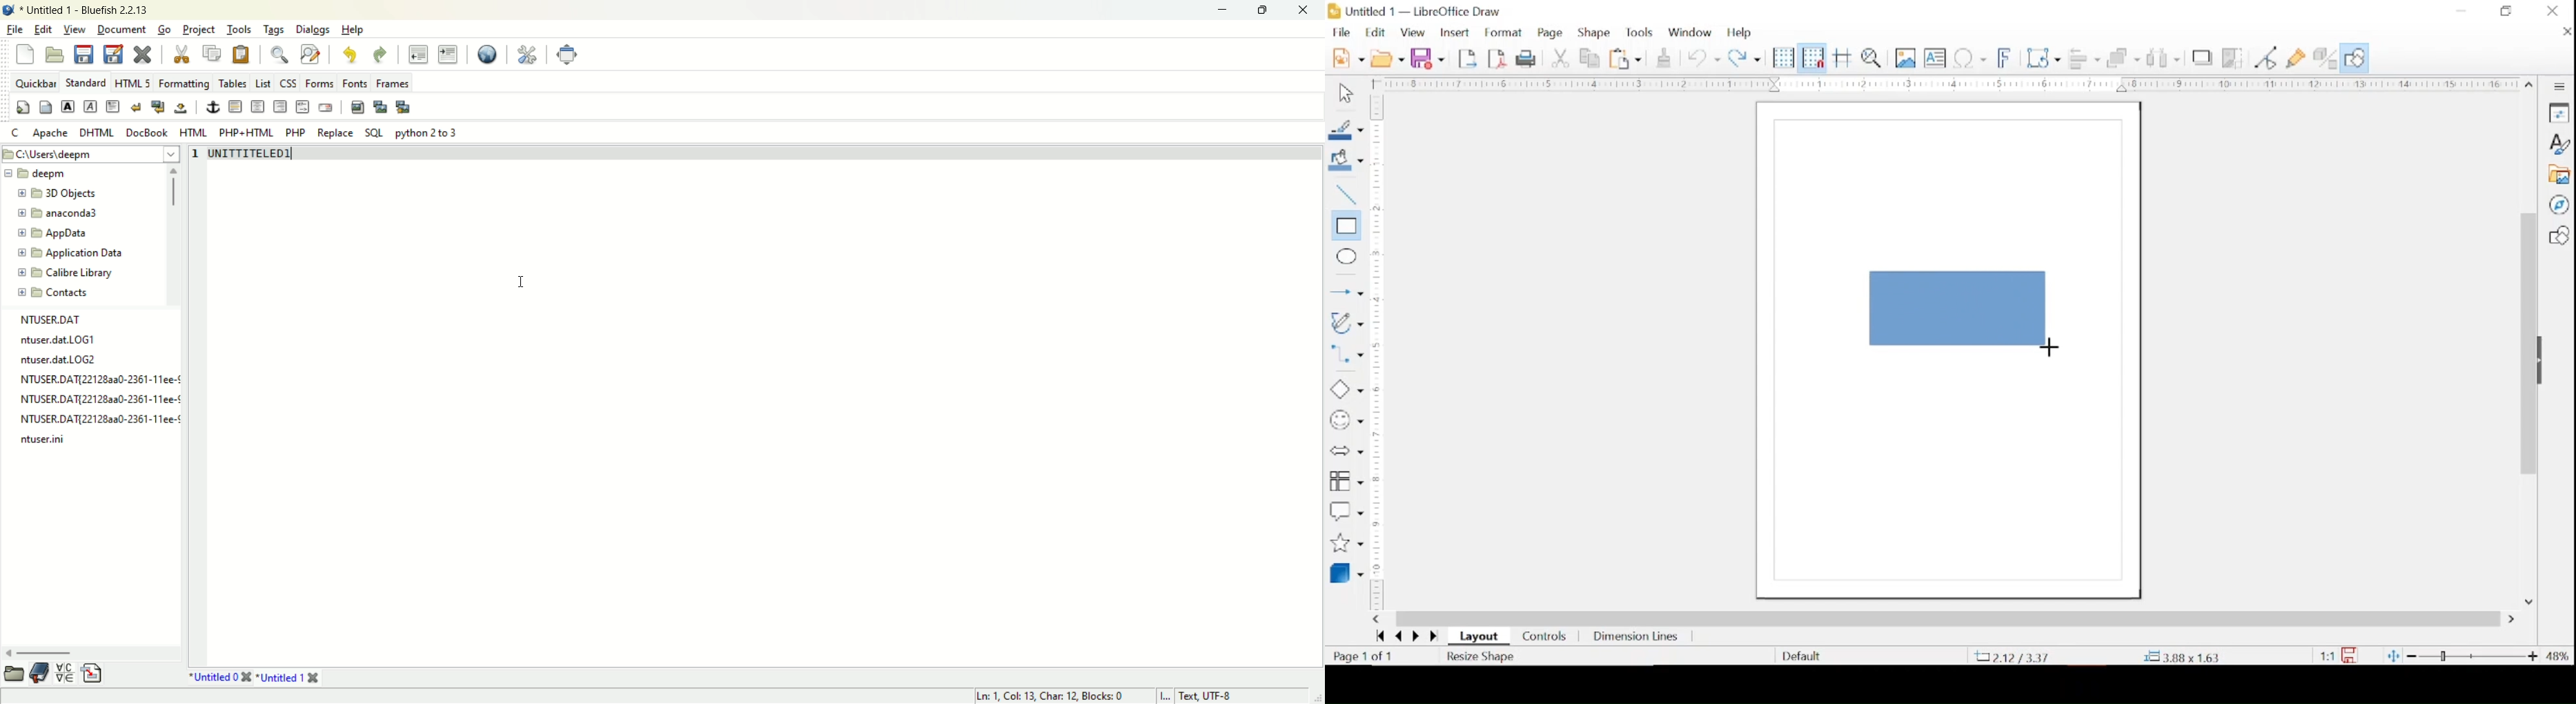 The image size is (2576, 728). What do you see at coordinates (2165, 57) in the screenshot?
I see `select at least three objects to distribute` at bounding box center [2165, 57].